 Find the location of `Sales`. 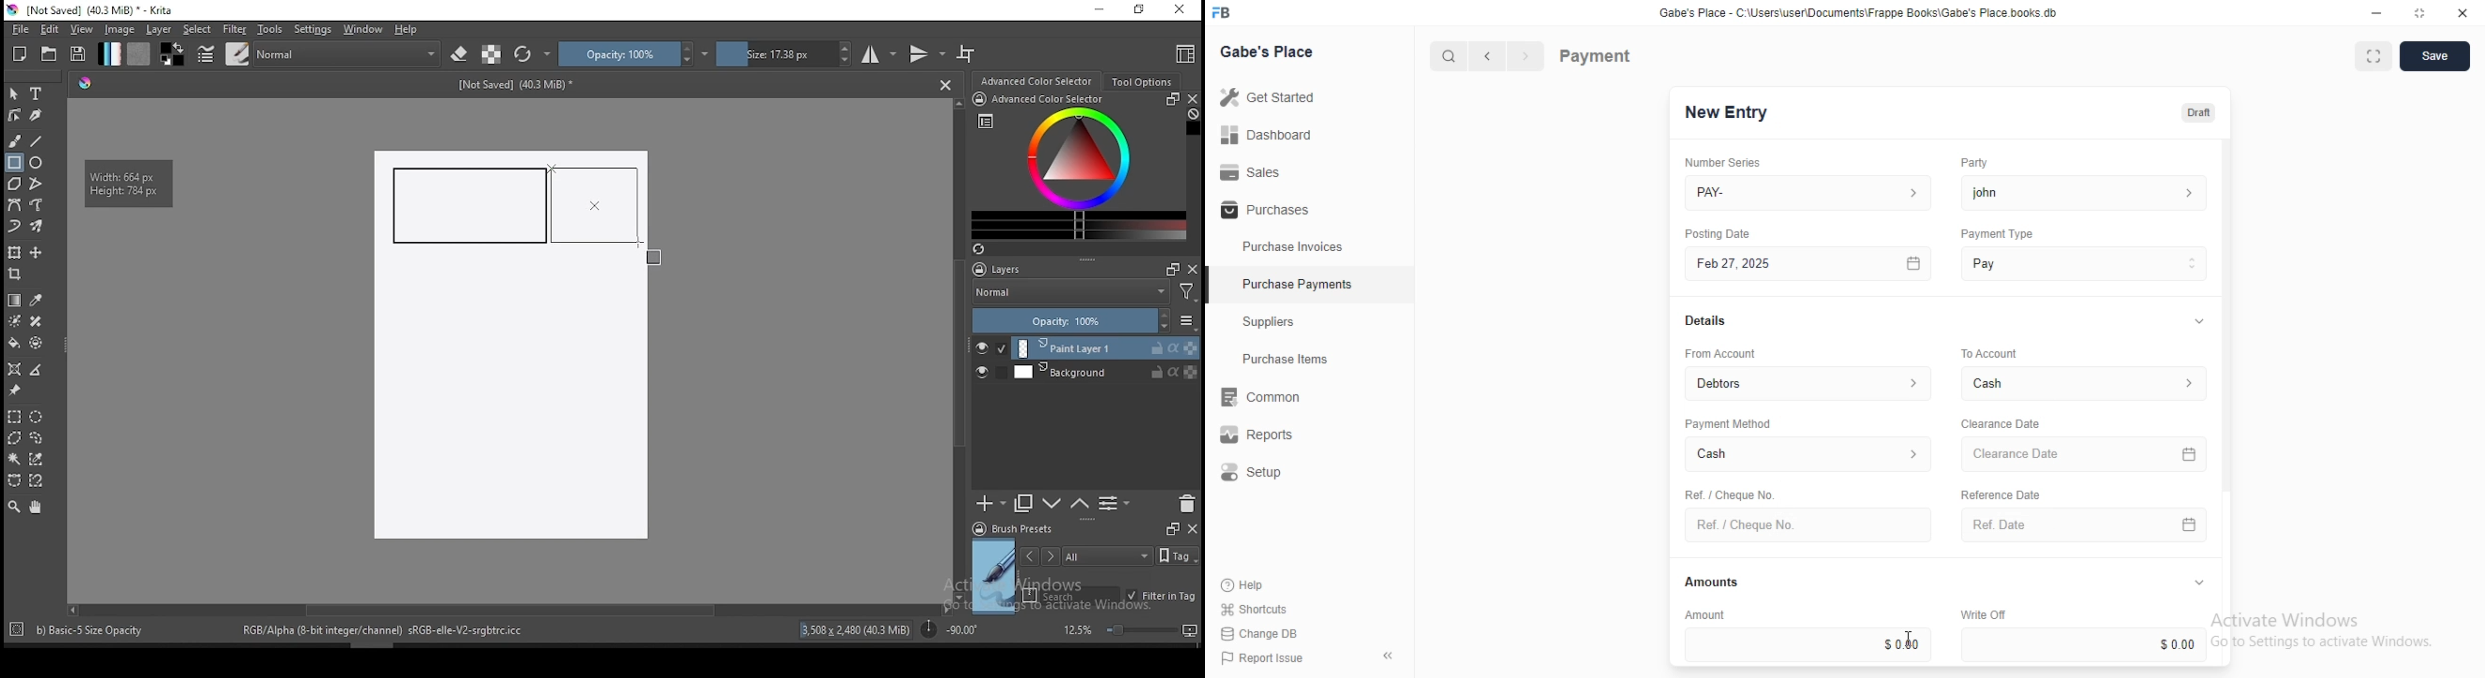

Sales is located at coordinates (1250, 171).